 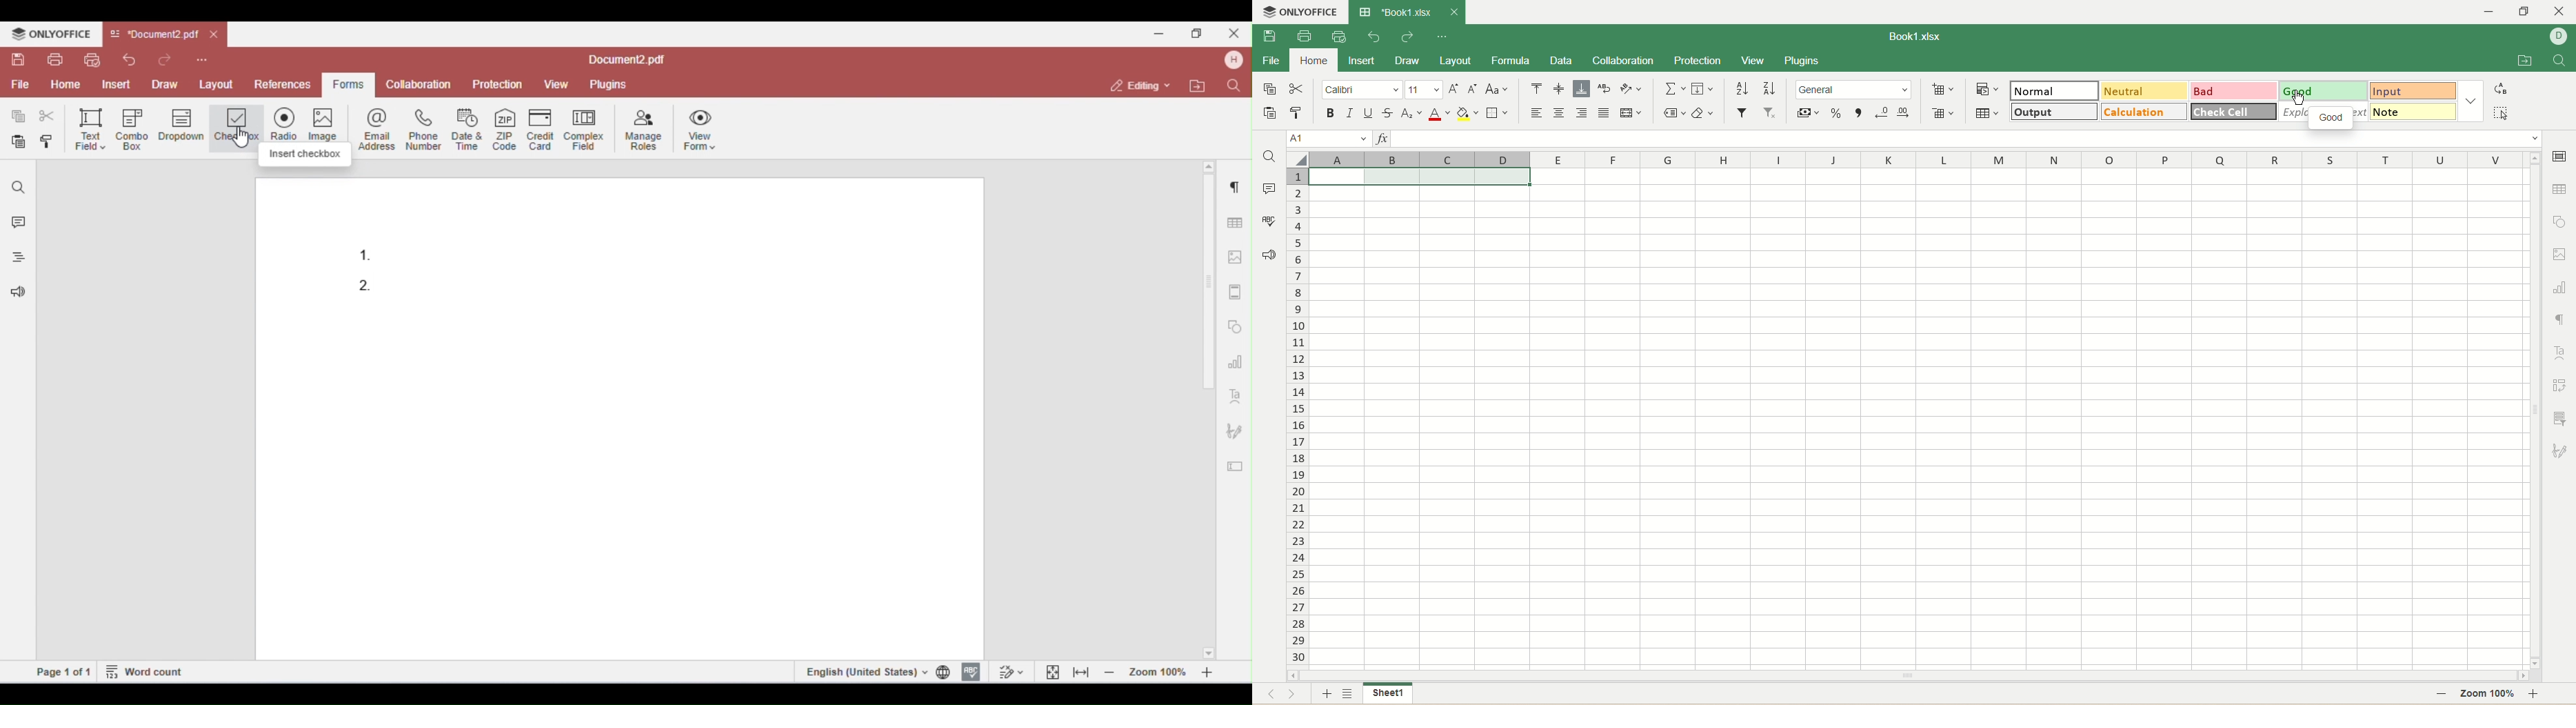 What do you see at coordinates (1986, 88) in the screenshot?
I see `conditional formatting` at bounding box center [1986, 88].